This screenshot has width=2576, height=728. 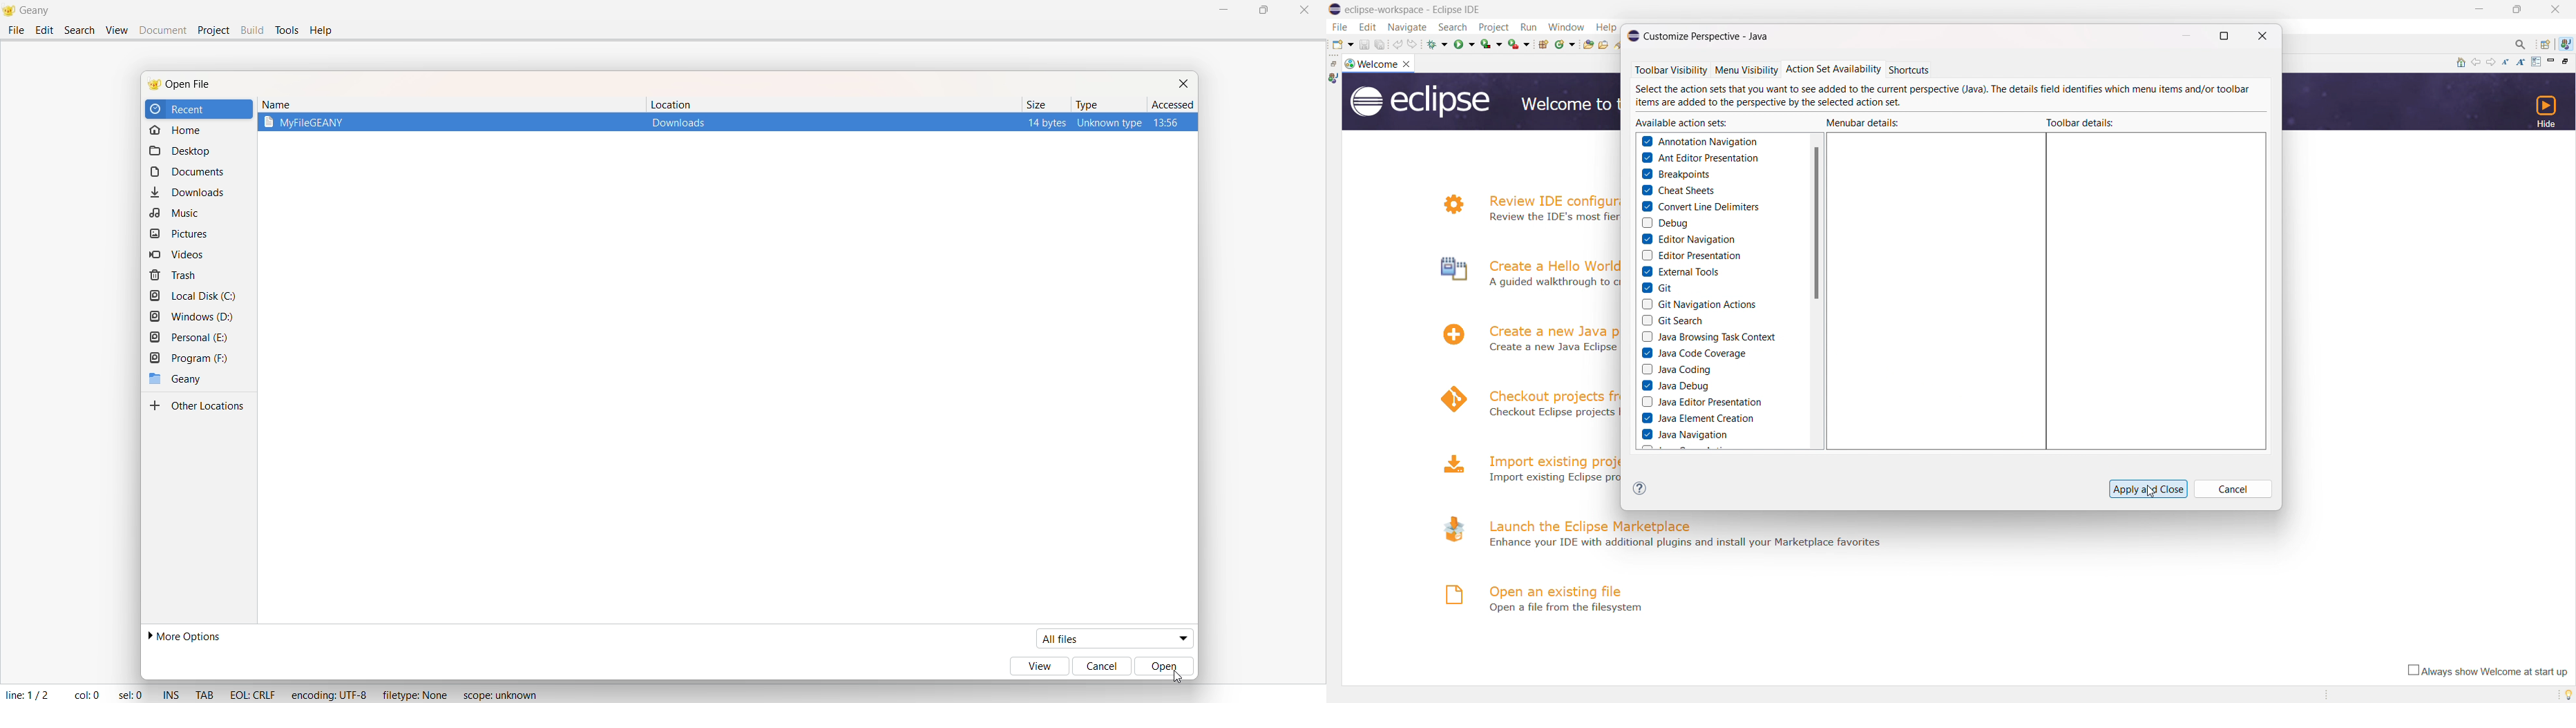 I want to click on access command and other items, so click(x=2522, y=45).